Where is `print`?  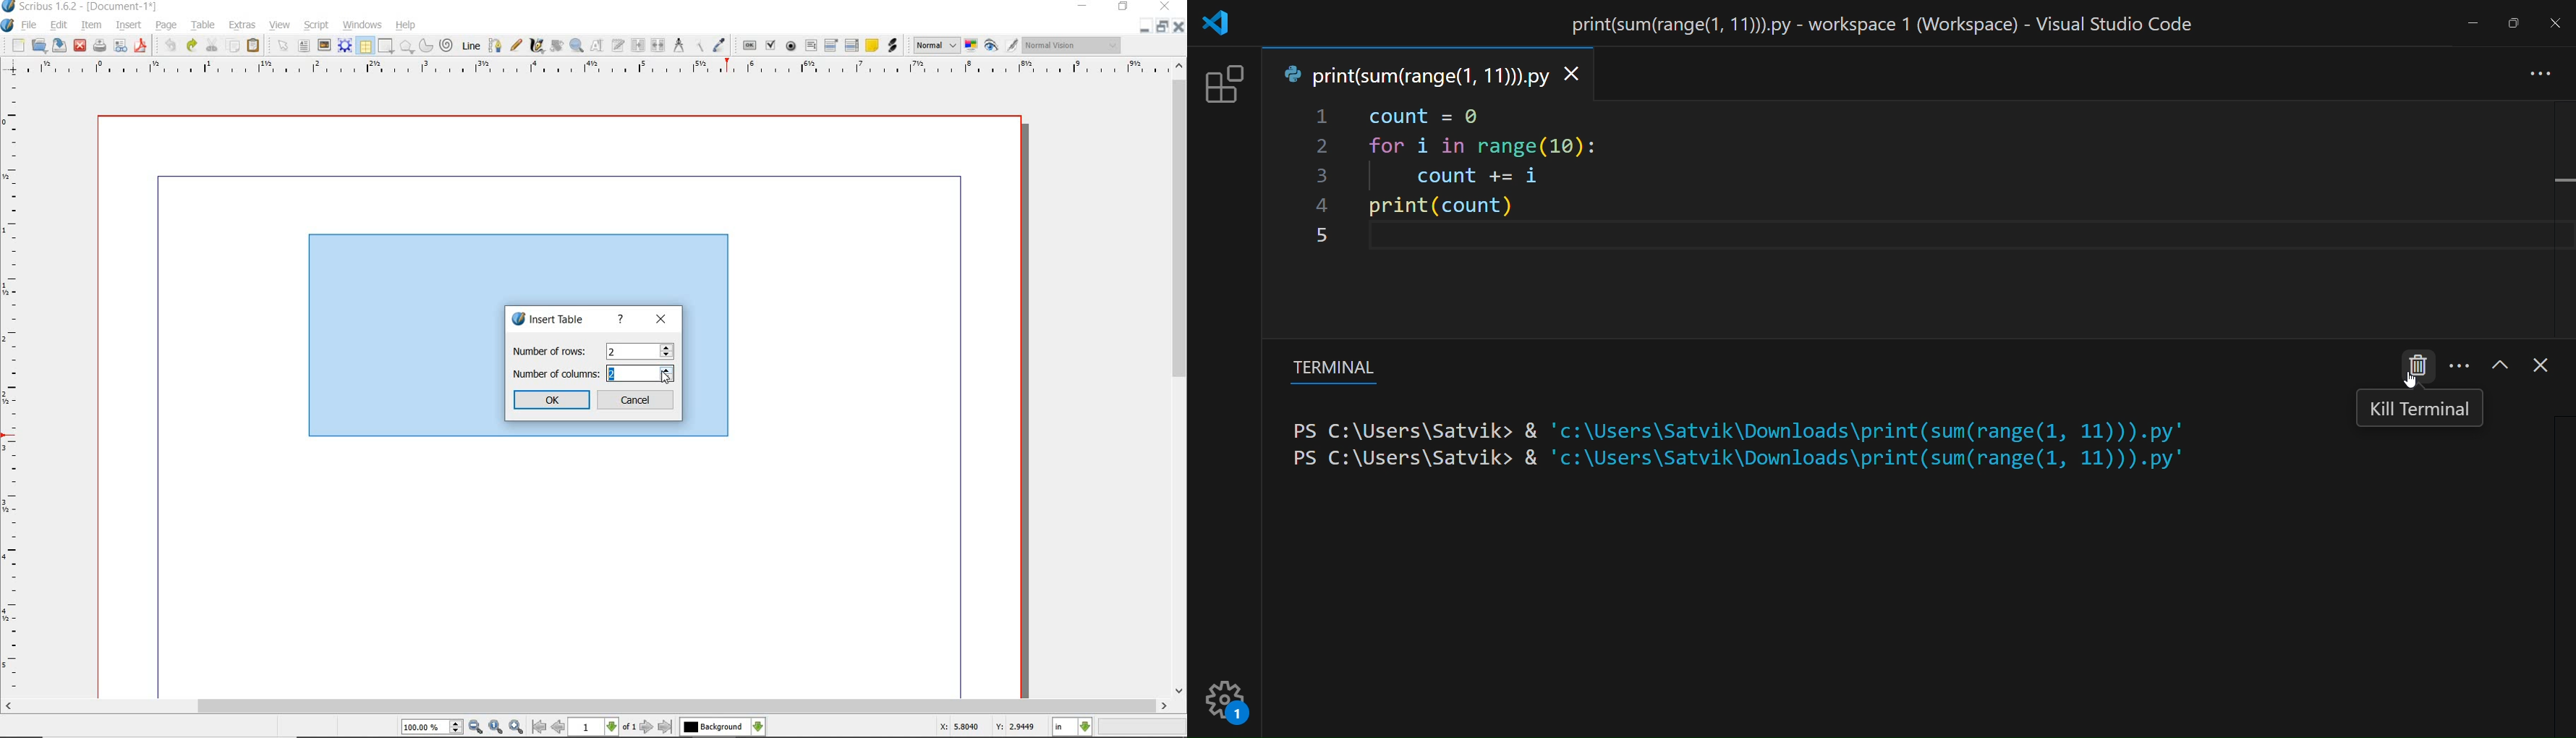 print is located at coordinates (98, 45).